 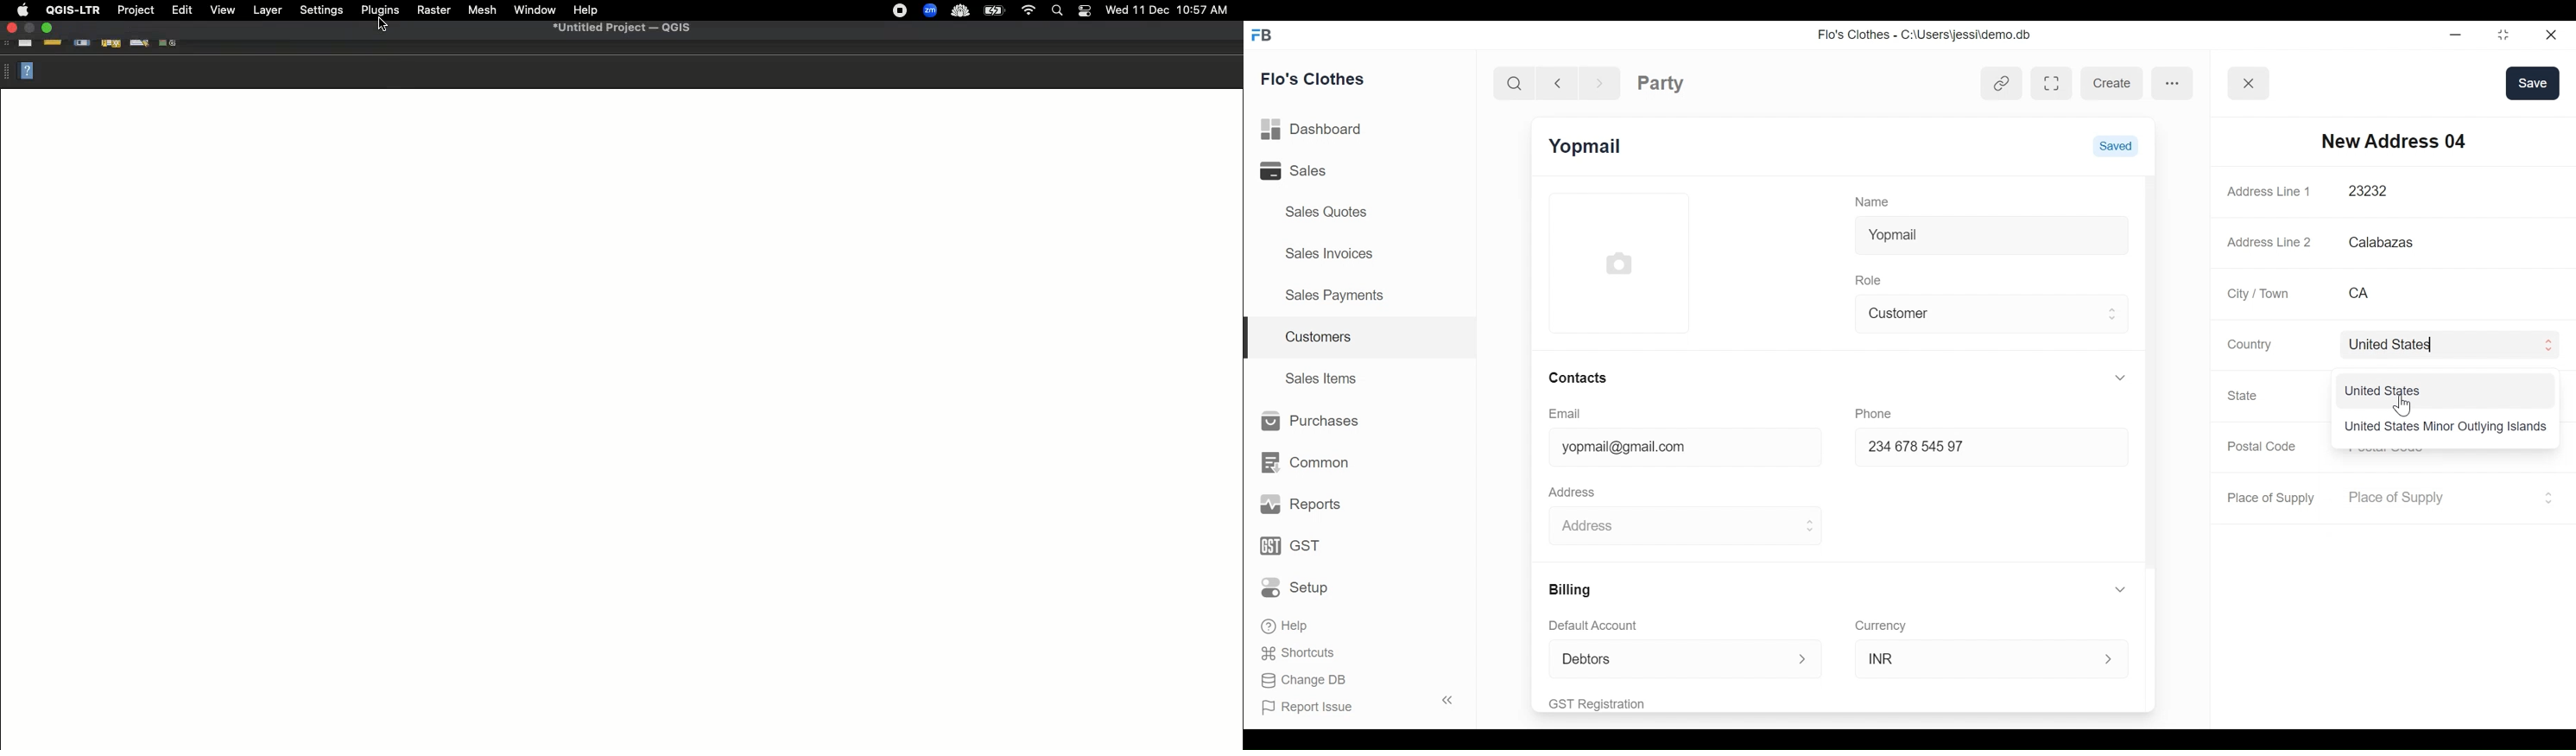 I want to click on save, so click(x=2532, y=83).